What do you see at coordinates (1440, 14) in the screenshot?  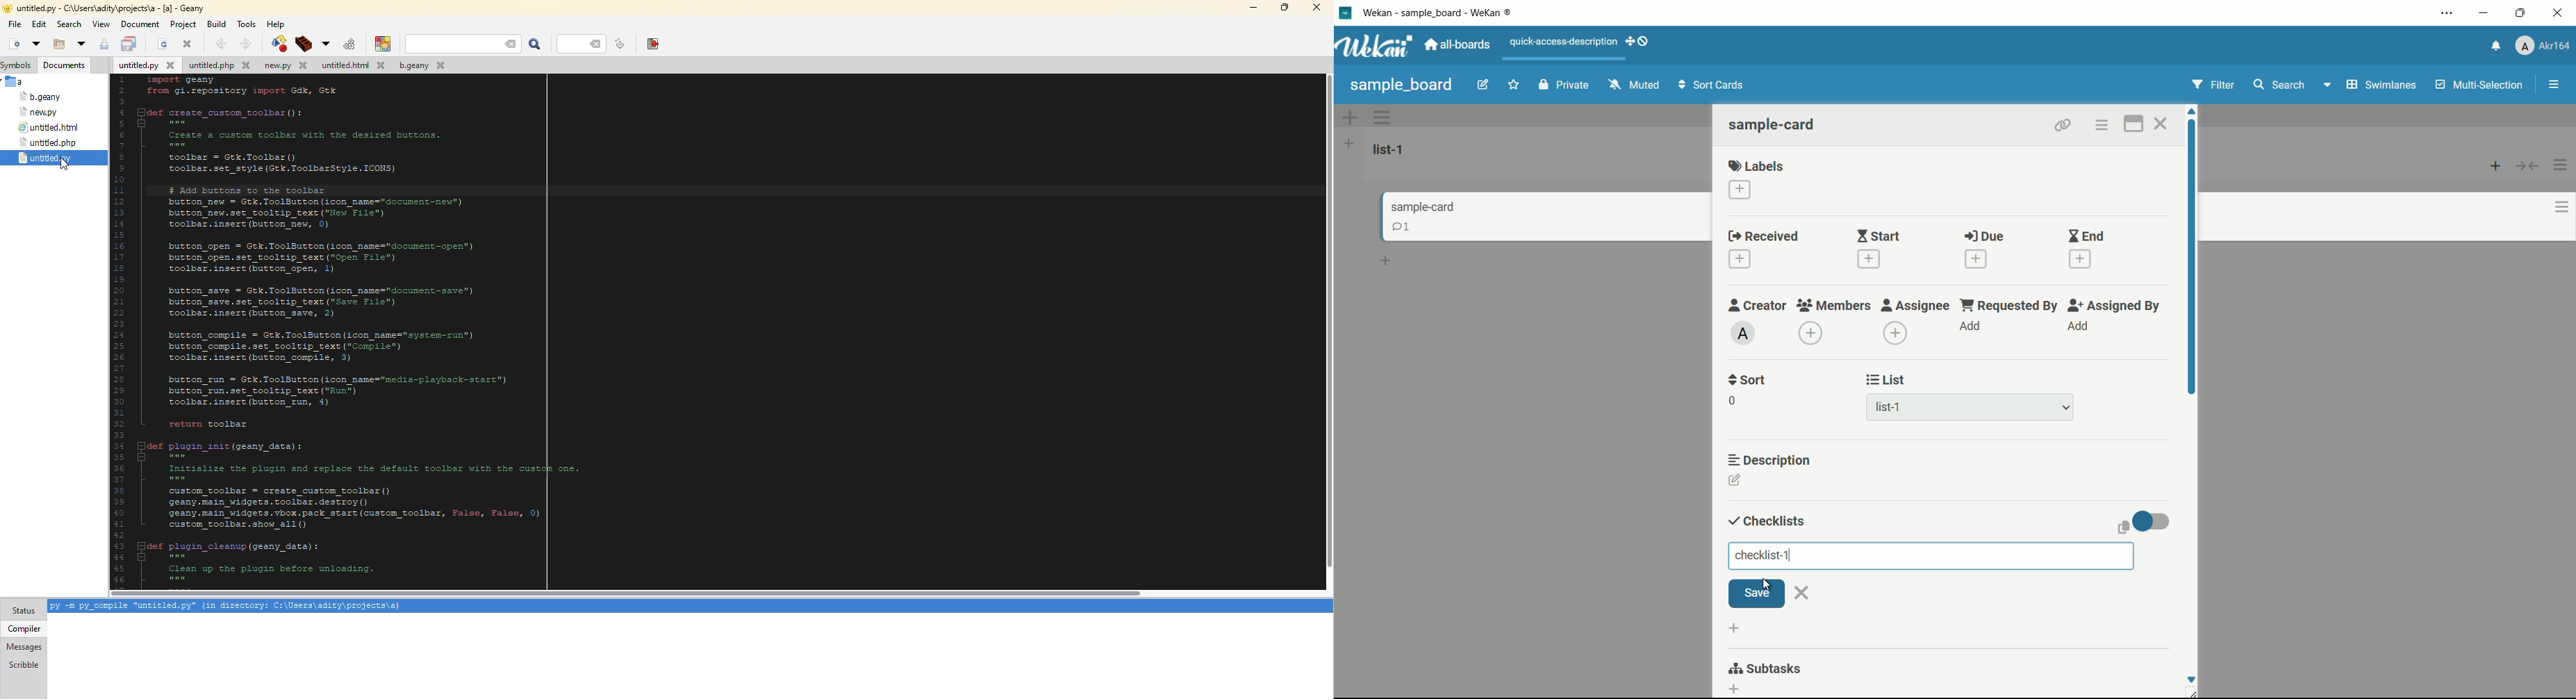 I see `app name` at bounding box center [1440, 14].